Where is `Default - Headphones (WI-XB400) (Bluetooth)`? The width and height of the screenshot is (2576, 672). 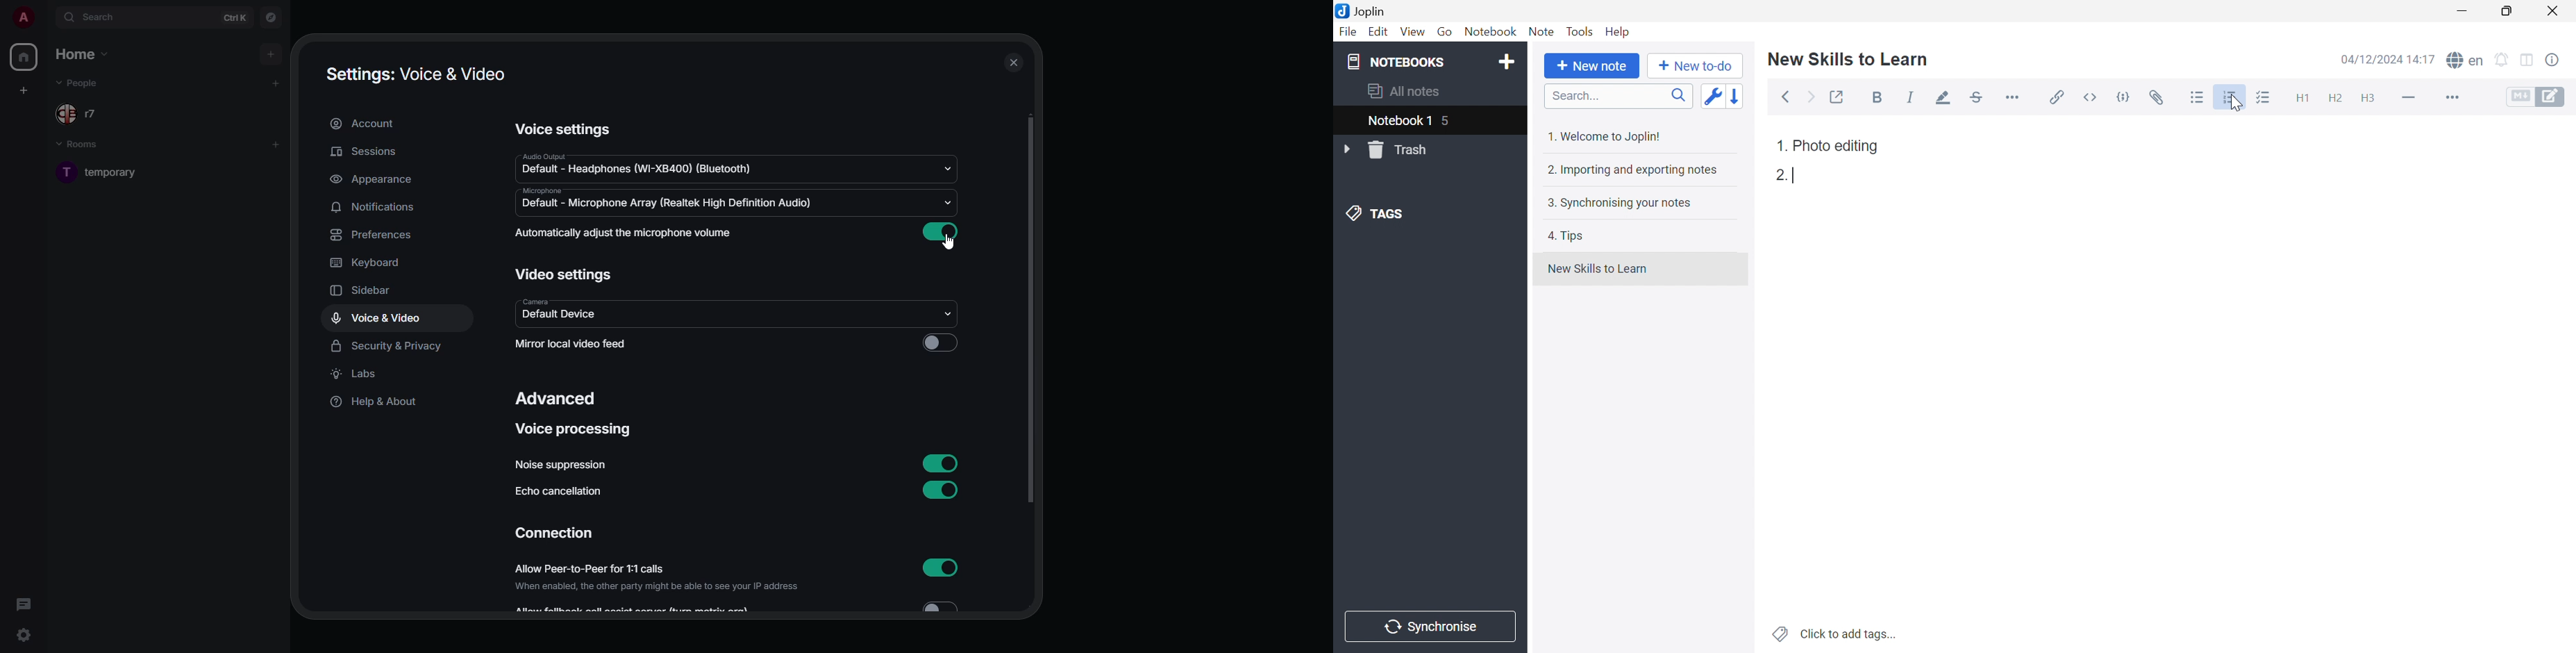
Default - Headphones (WI-XB400) (Bluetooth) is located at coordinates (639, 172).